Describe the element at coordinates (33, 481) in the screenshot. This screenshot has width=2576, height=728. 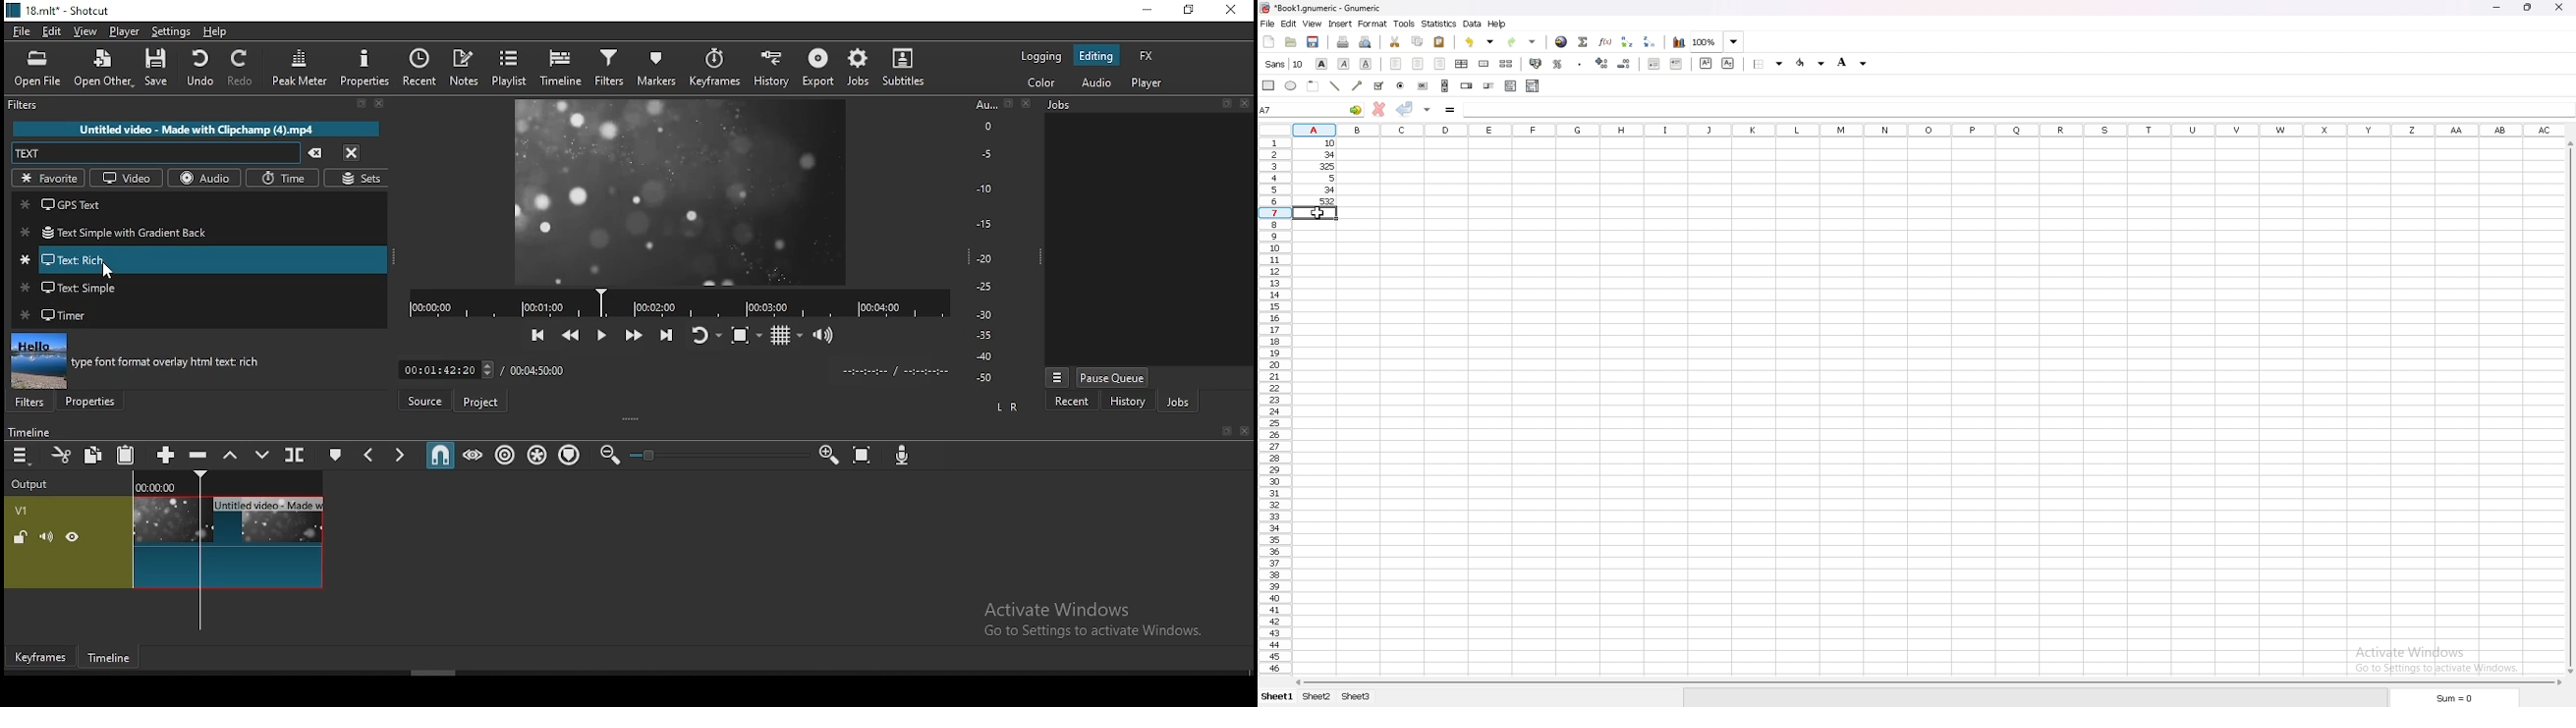
I see `Output` at that location.